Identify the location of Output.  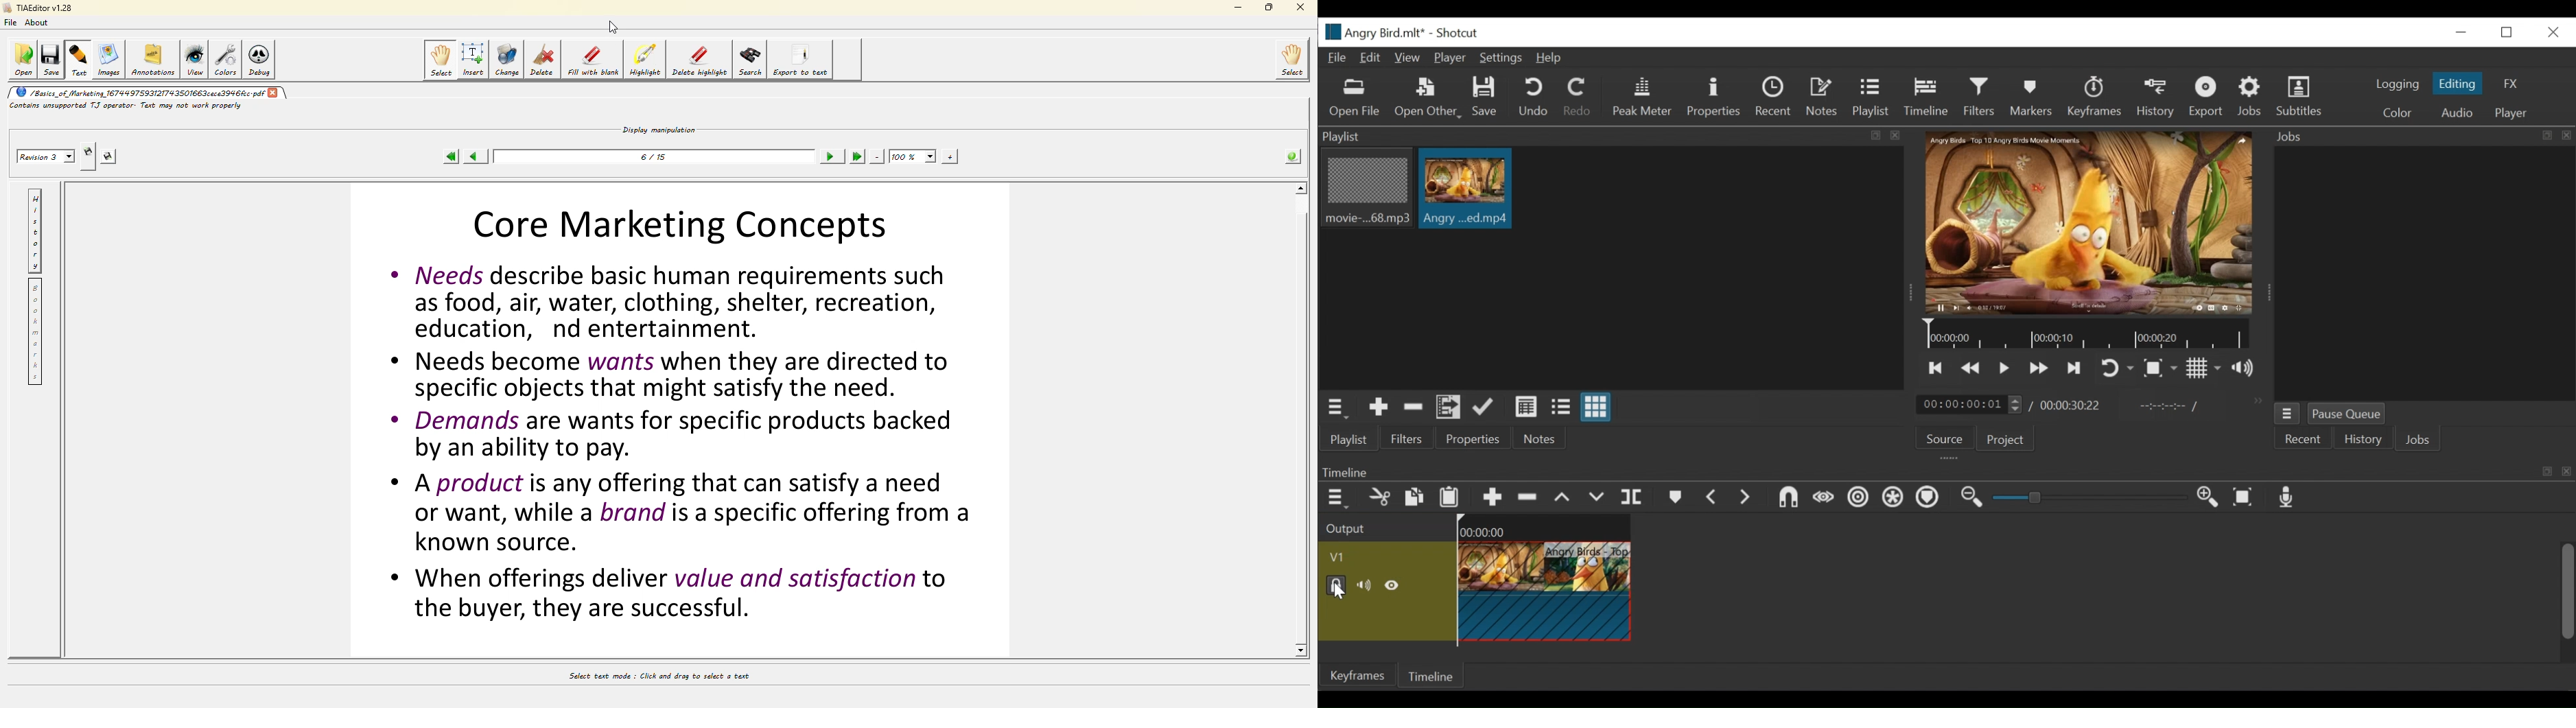
(1385, 526).